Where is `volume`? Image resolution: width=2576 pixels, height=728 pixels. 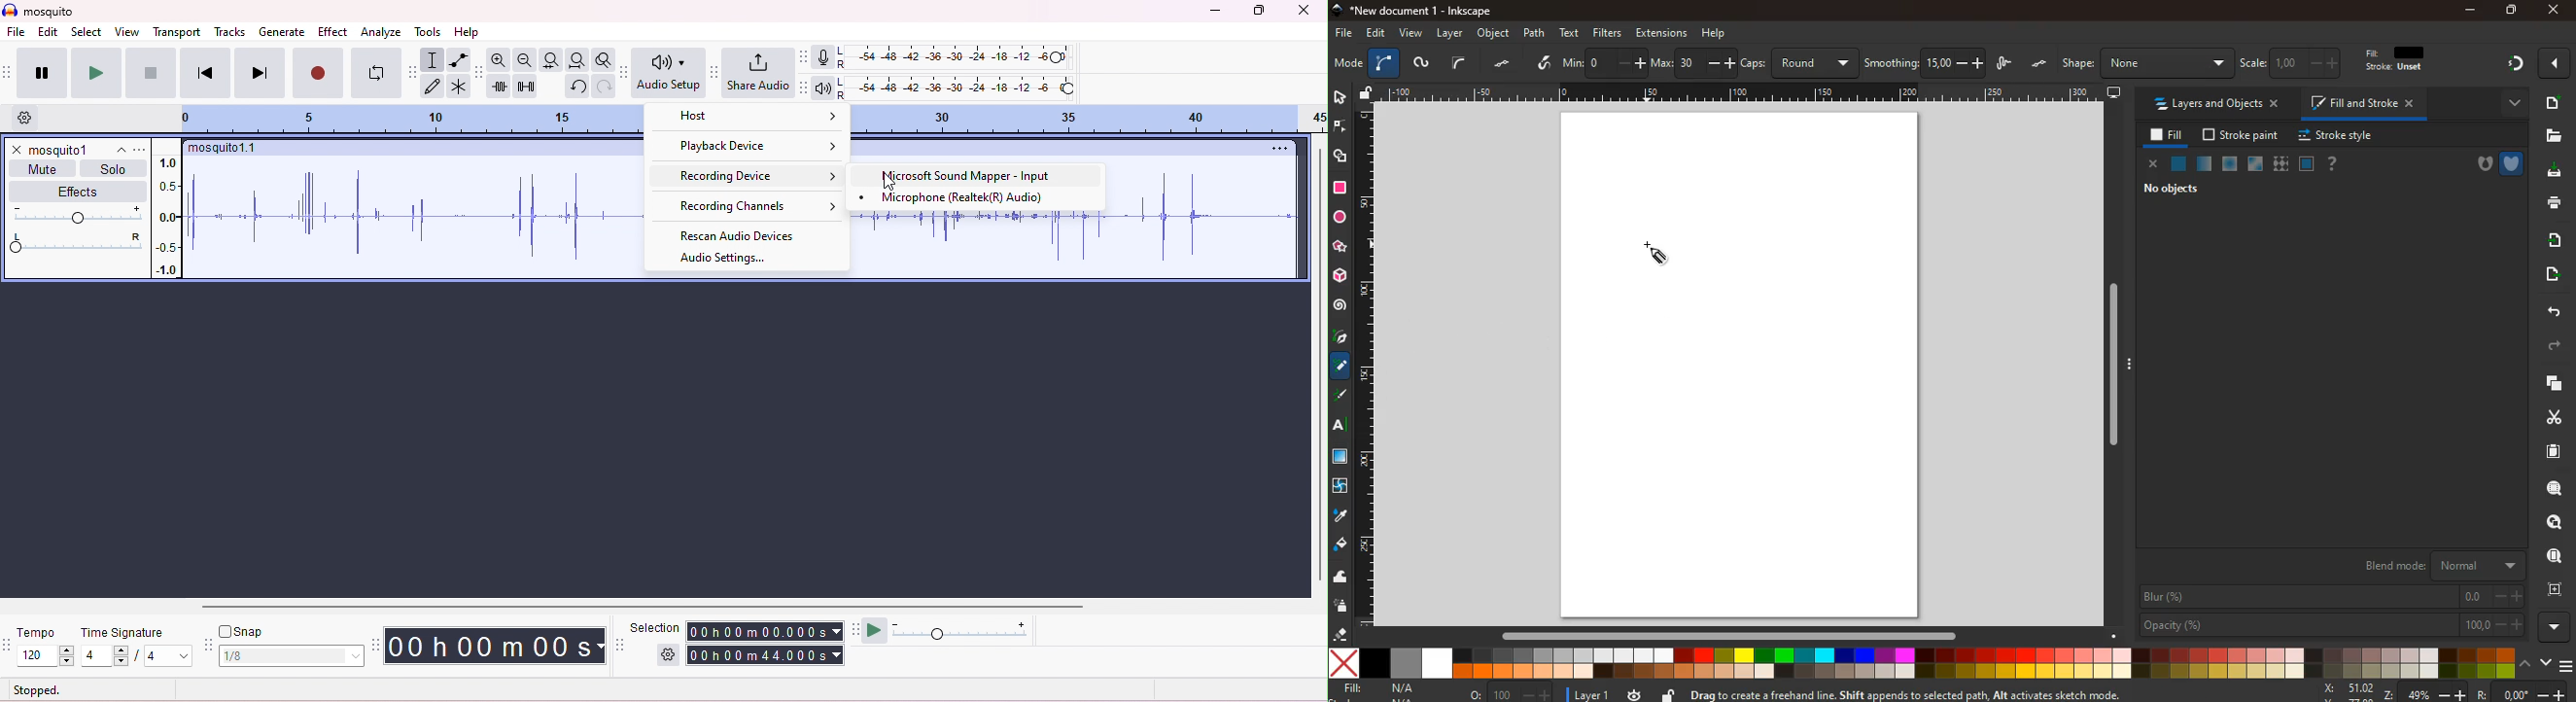
volume is located at coordinates (75, 214).